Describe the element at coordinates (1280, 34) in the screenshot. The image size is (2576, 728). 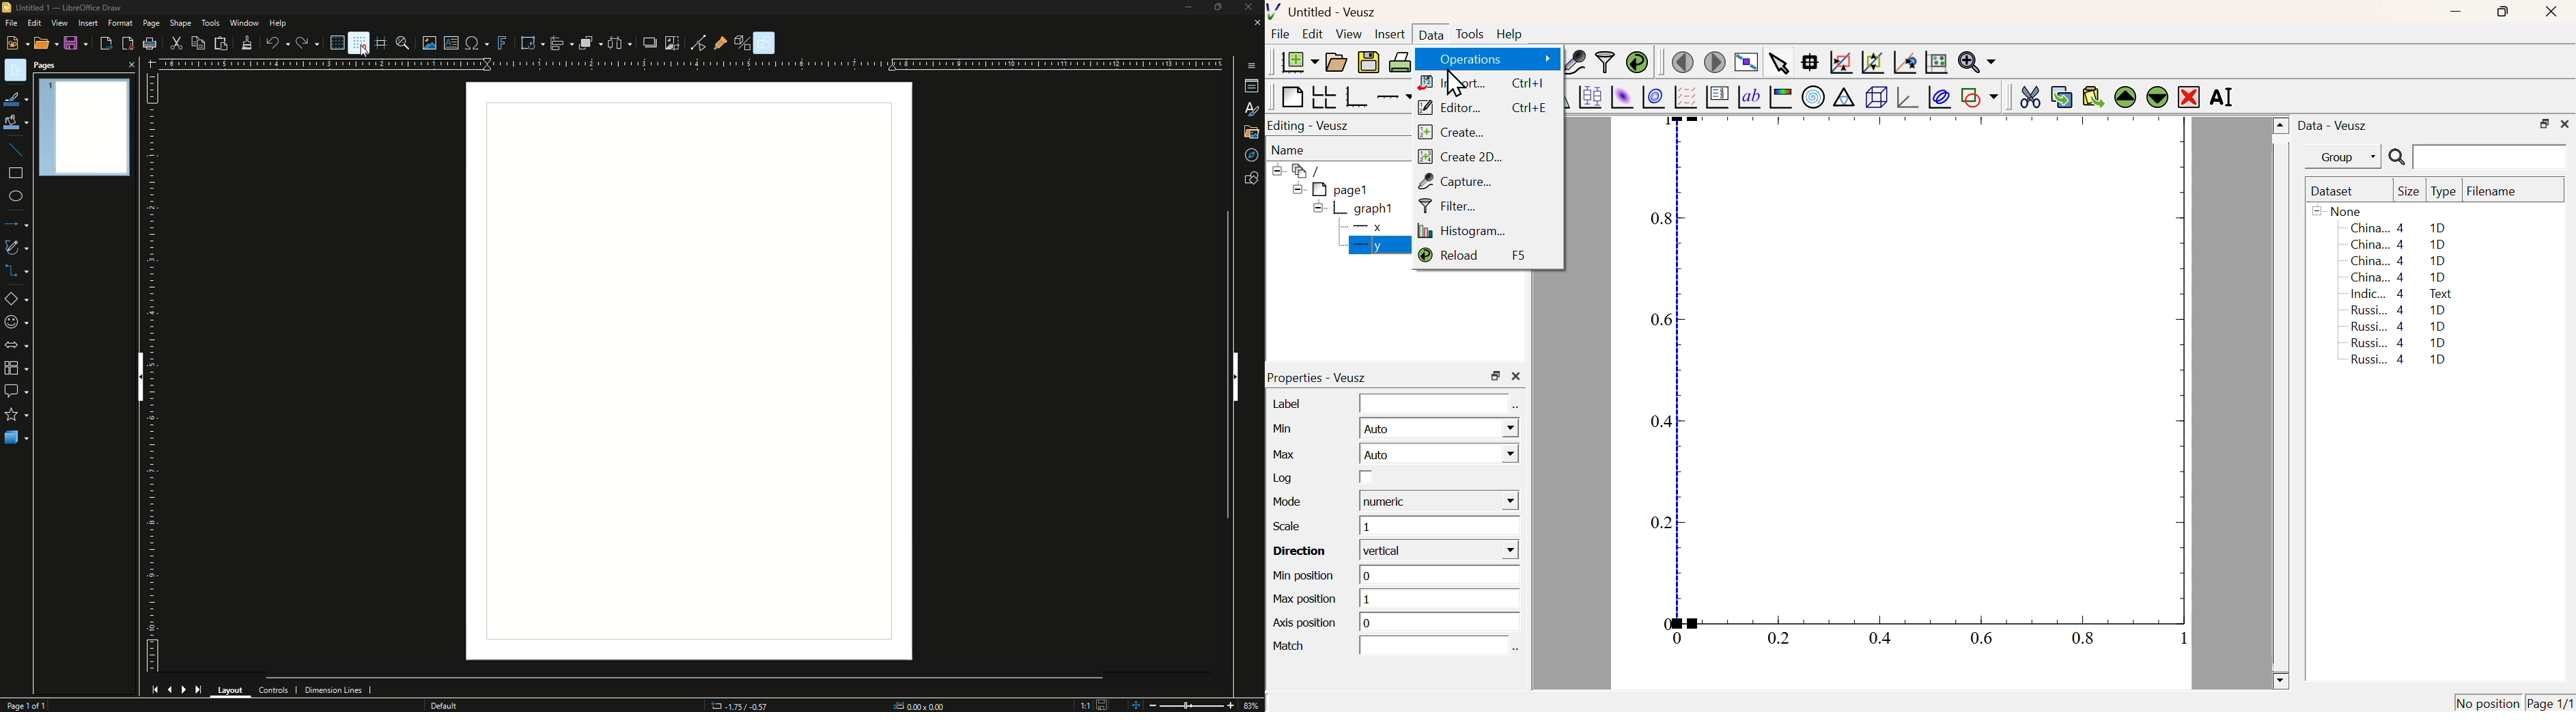
I see `File` at that location.